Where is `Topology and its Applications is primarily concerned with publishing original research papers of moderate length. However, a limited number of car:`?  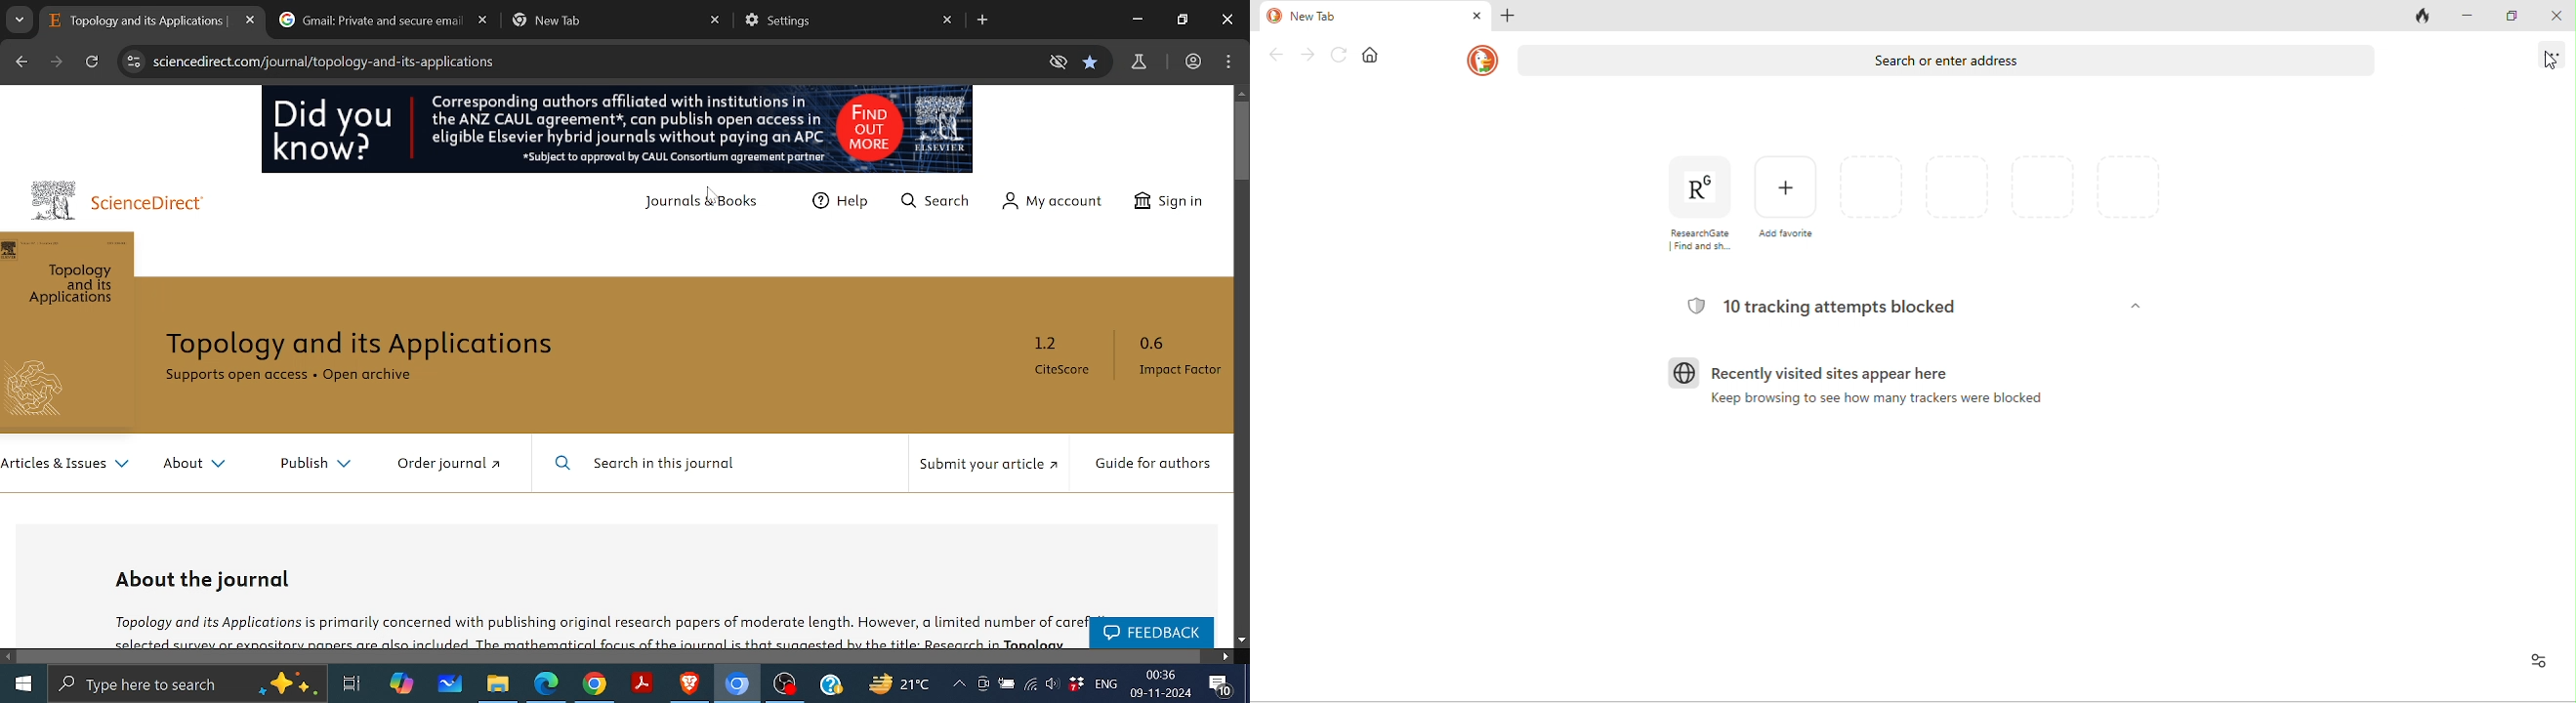 Topology and its Applications is primarily concerned with publishing original research papers of moderate length. However, a limited number of car: is located at coordinates (589, 625).